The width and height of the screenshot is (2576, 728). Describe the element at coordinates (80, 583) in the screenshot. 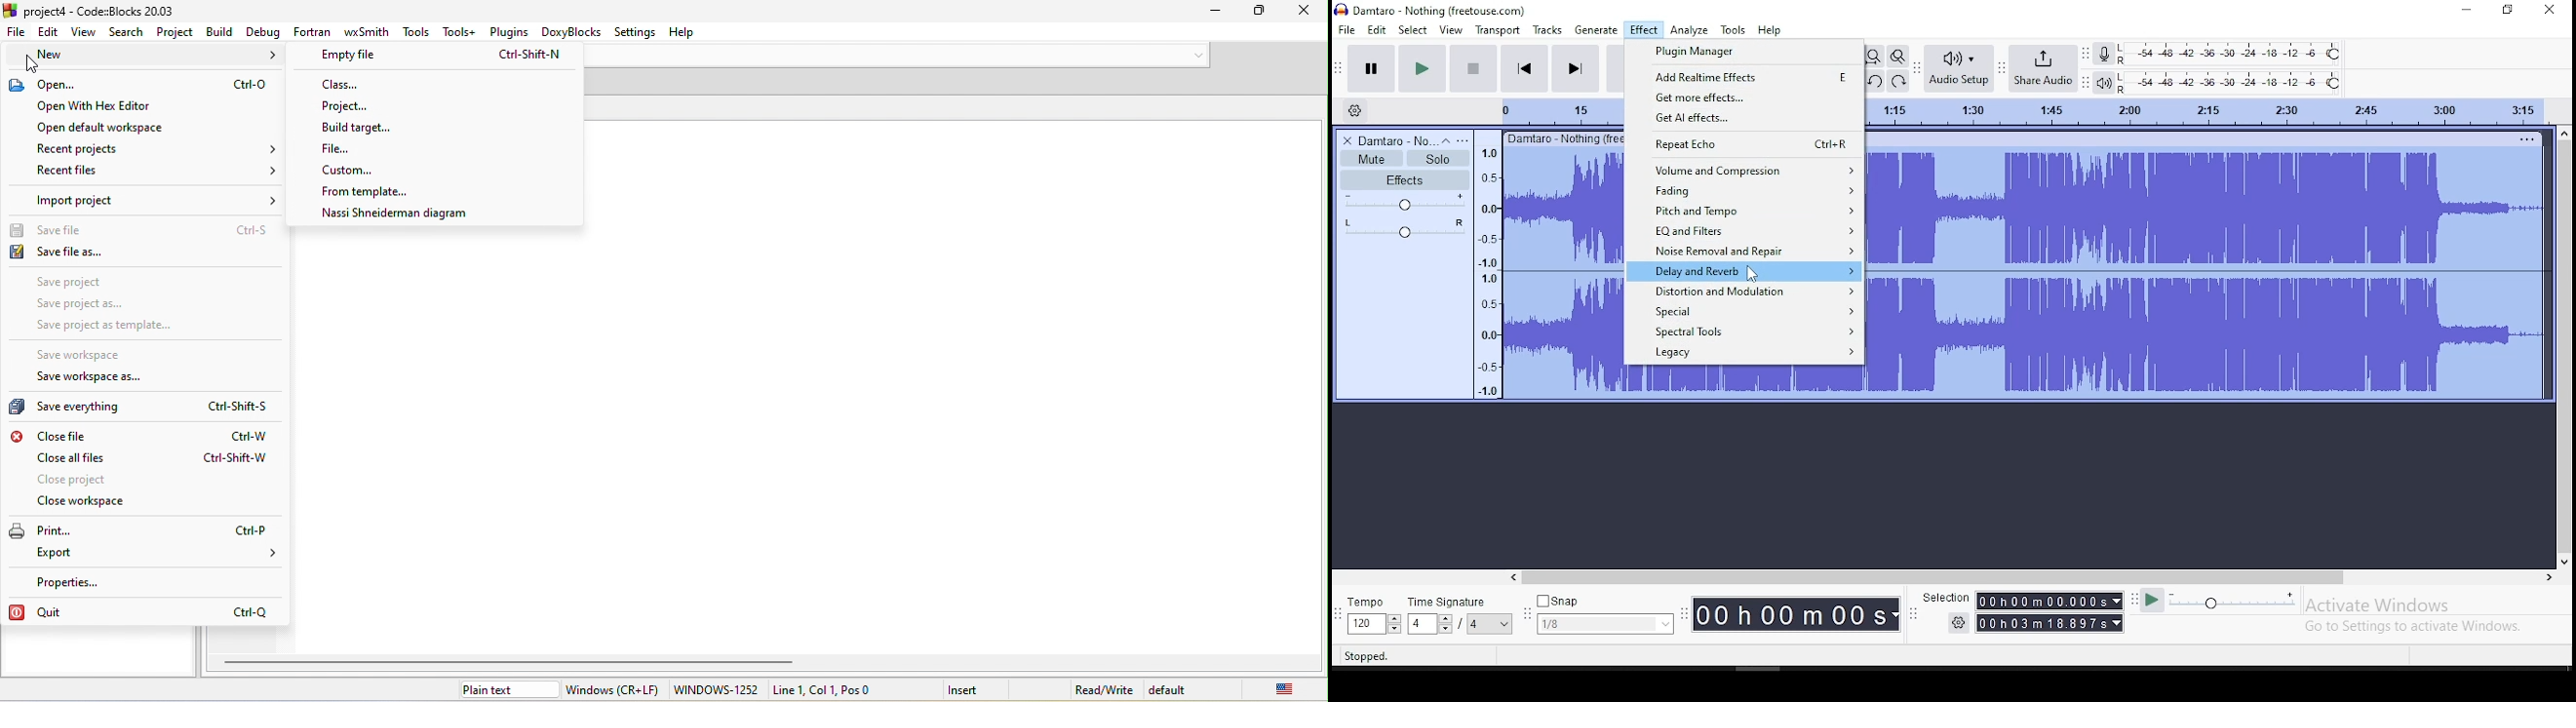

I see `properties` at that location.